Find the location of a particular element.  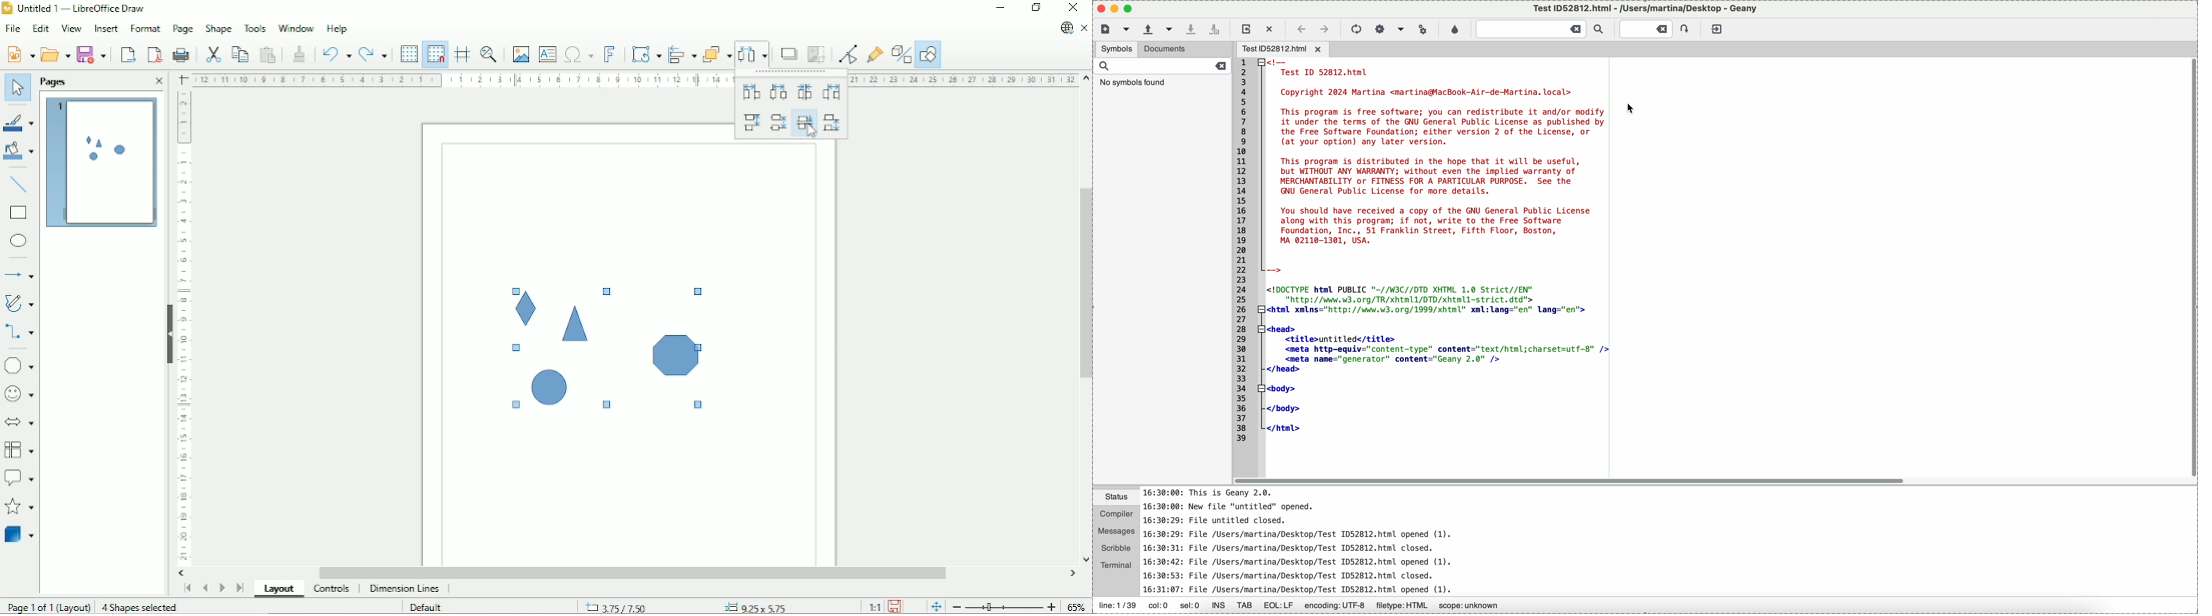

Hide is located at coordinates (166, 329).